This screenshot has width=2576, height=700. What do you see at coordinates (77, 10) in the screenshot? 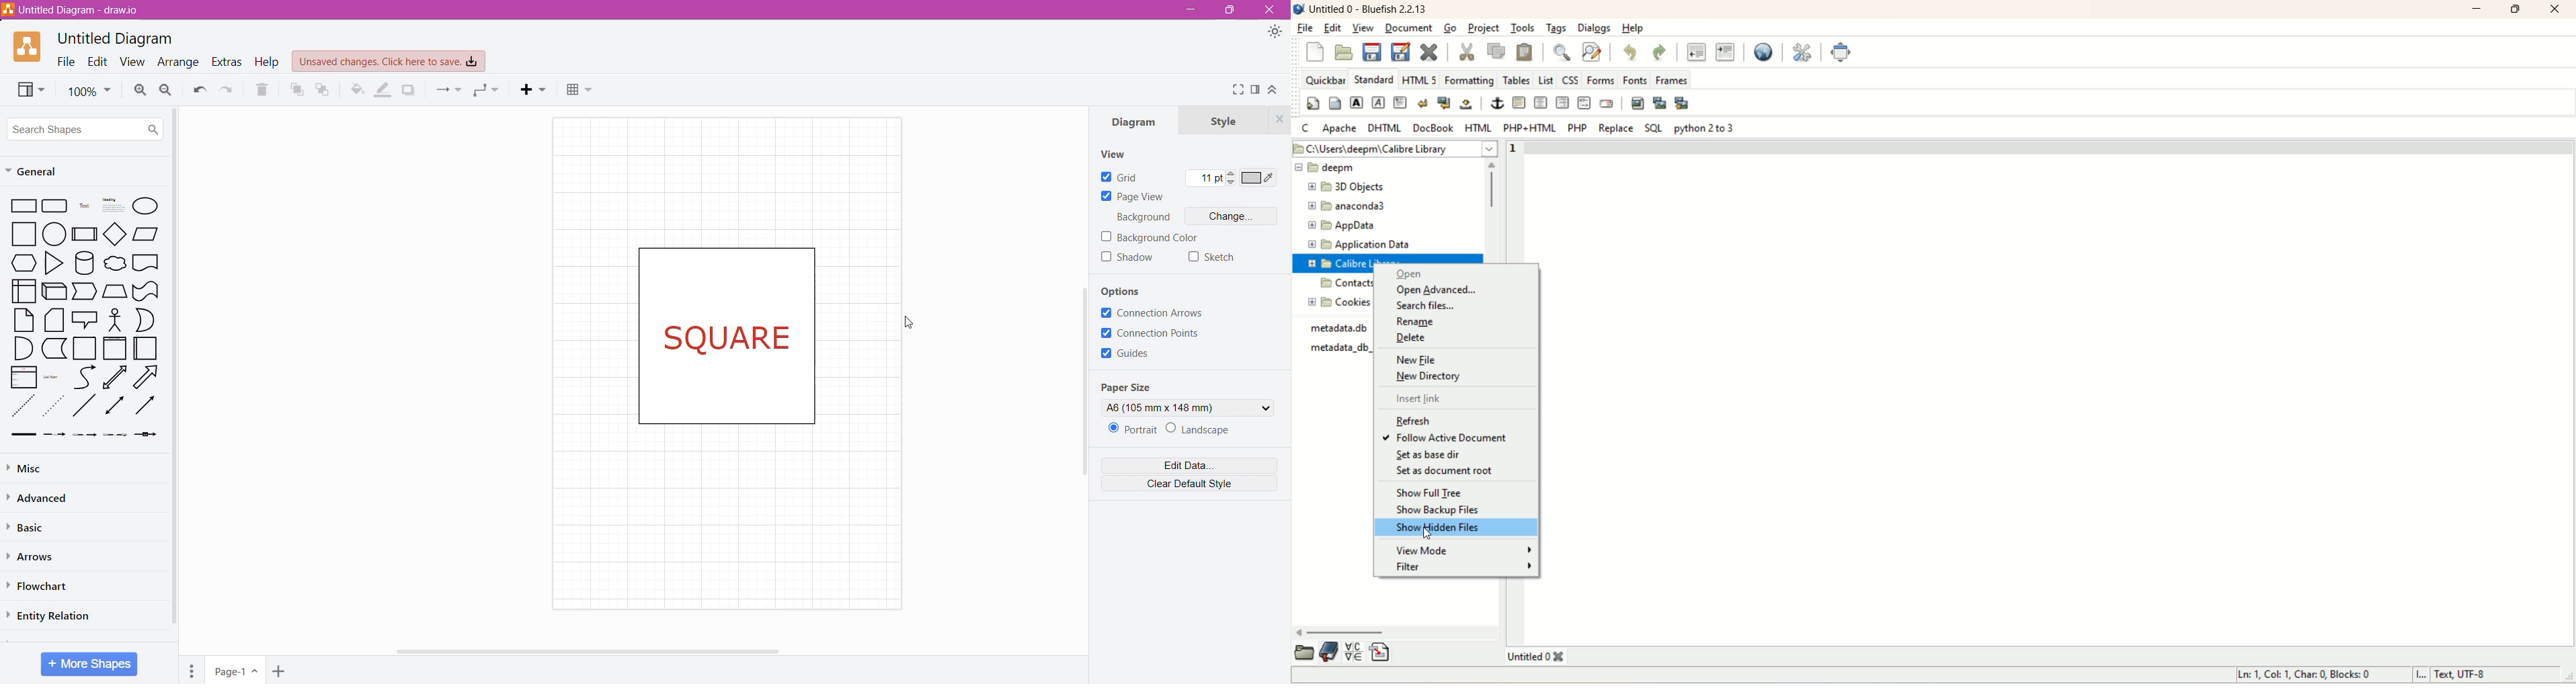
I see `Diagram Title - Application Name` at bounding box center [77, 10].